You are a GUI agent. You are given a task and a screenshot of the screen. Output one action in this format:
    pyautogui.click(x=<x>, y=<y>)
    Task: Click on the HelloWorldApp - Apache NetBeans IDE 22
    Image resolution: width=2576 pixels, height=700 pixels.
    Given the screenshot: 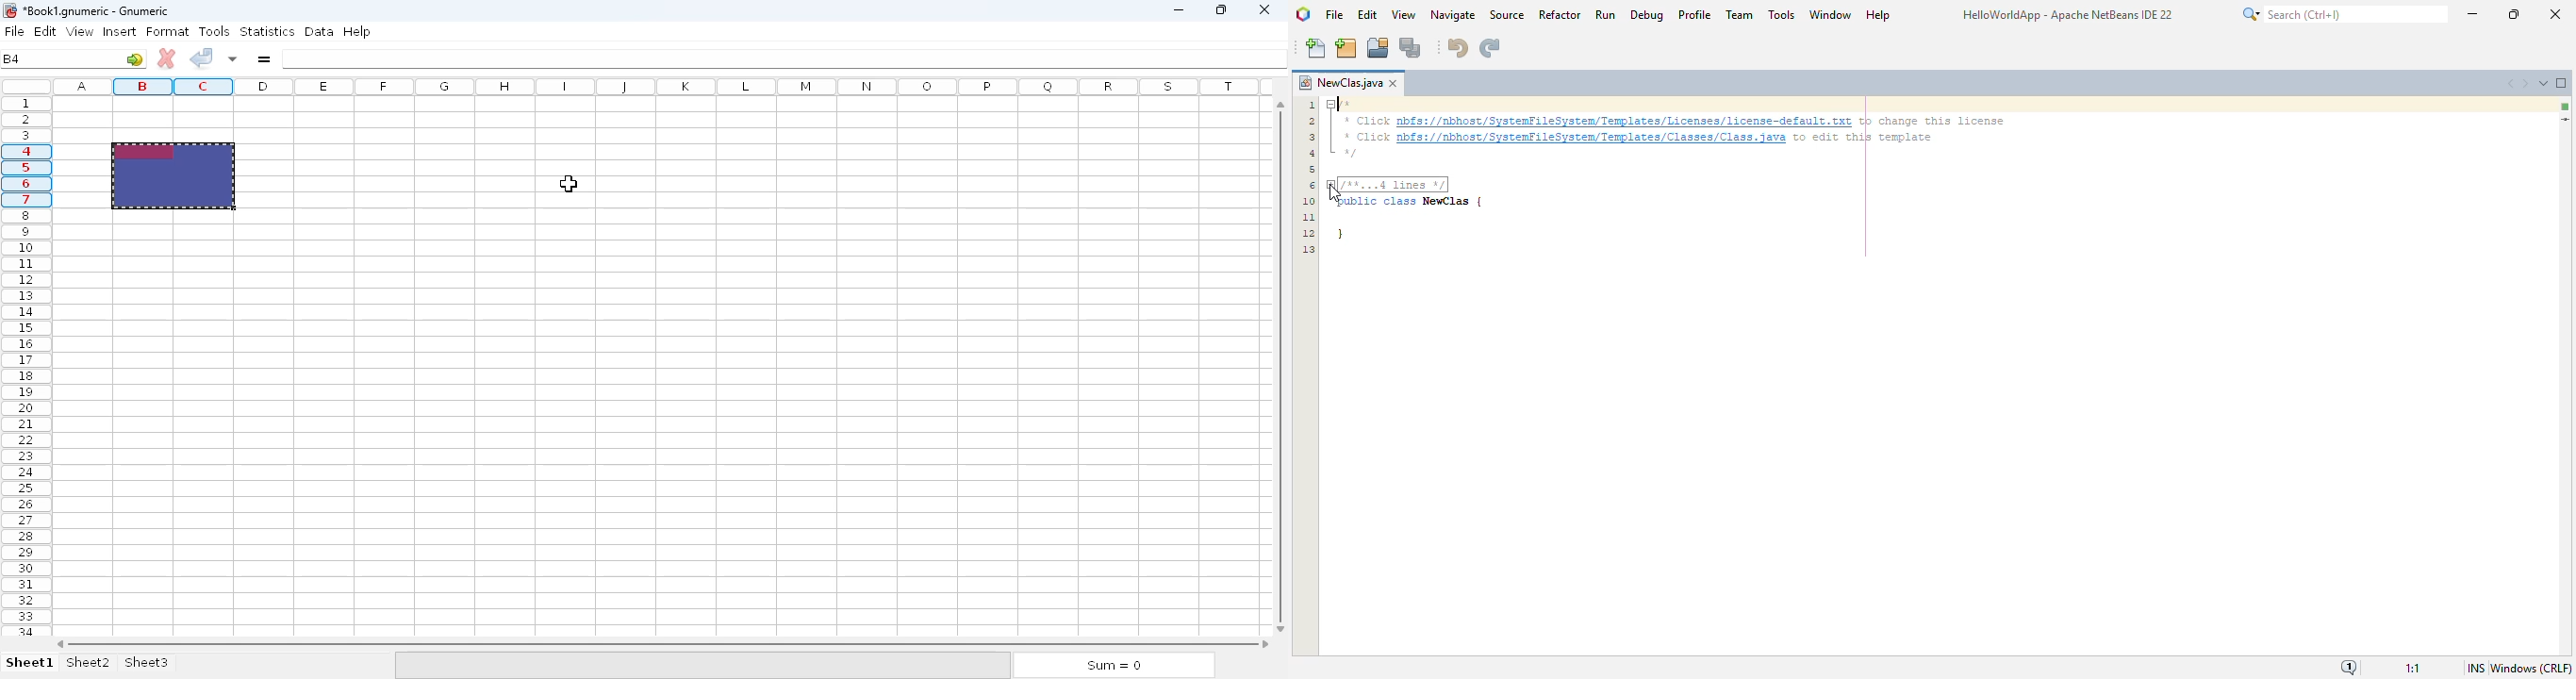 What is the action you would take?
    pyautogui.click(x=2067, y=17)
    